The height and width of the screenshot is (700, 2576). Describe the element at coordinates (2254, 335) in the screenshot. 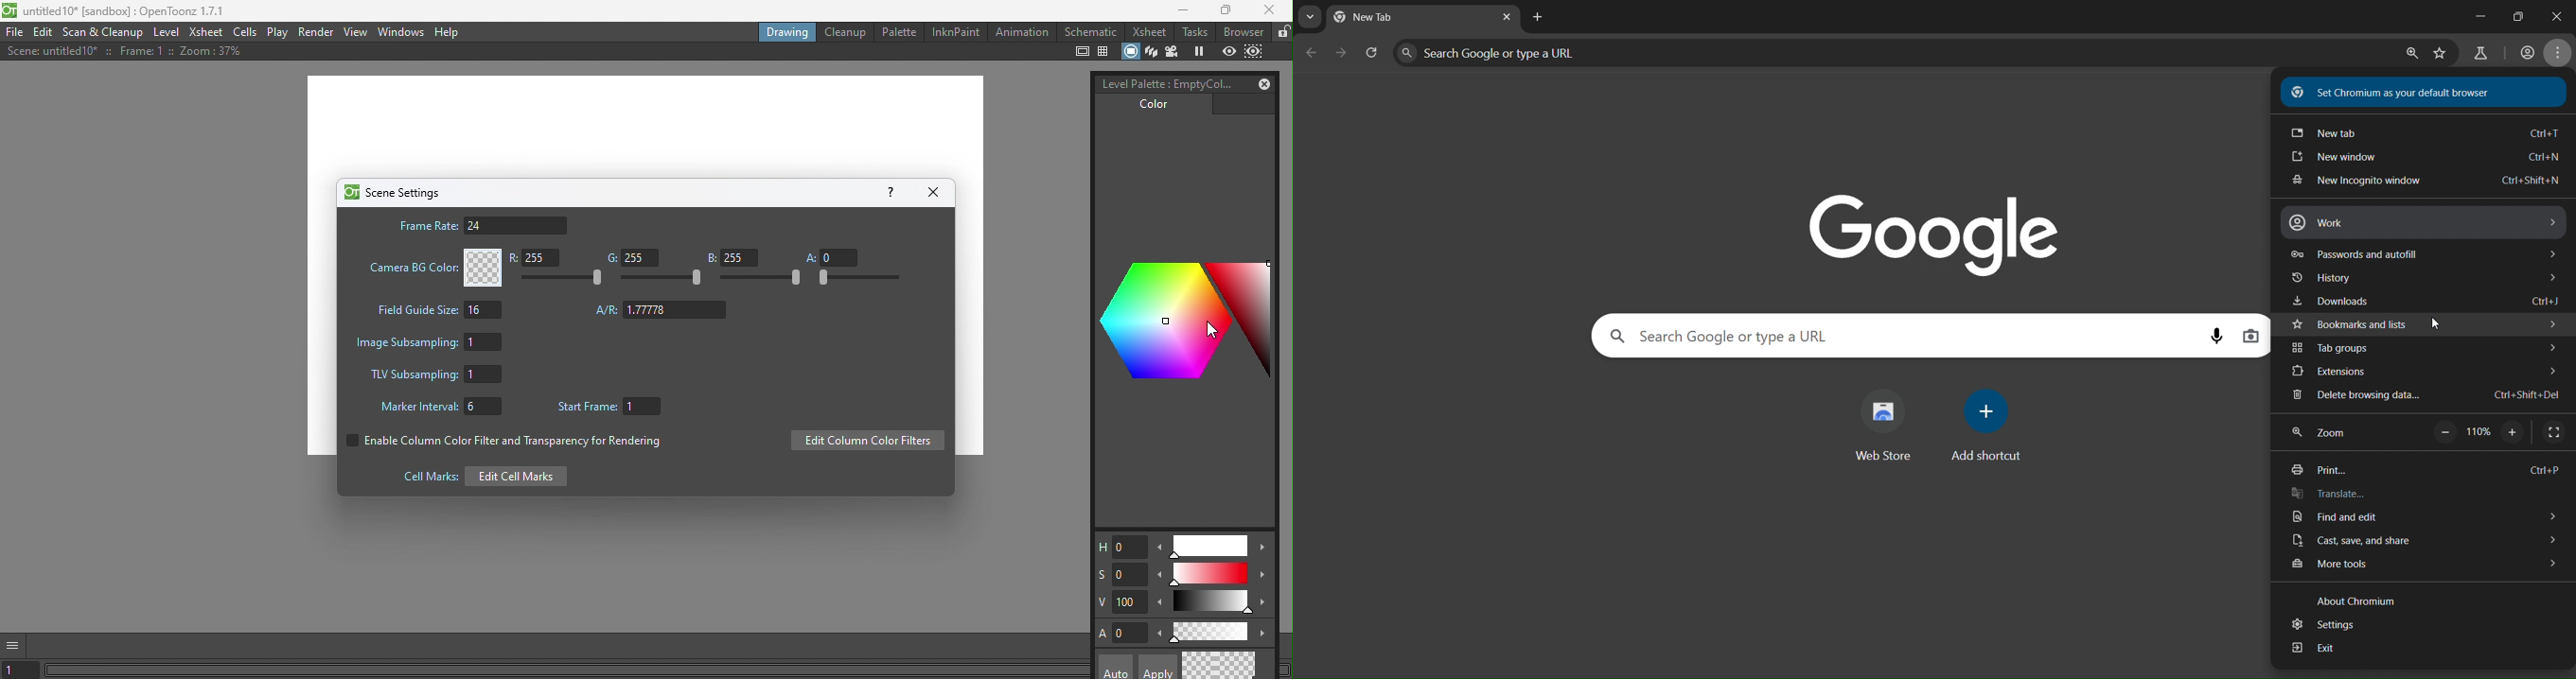

I see `image search` at that location.